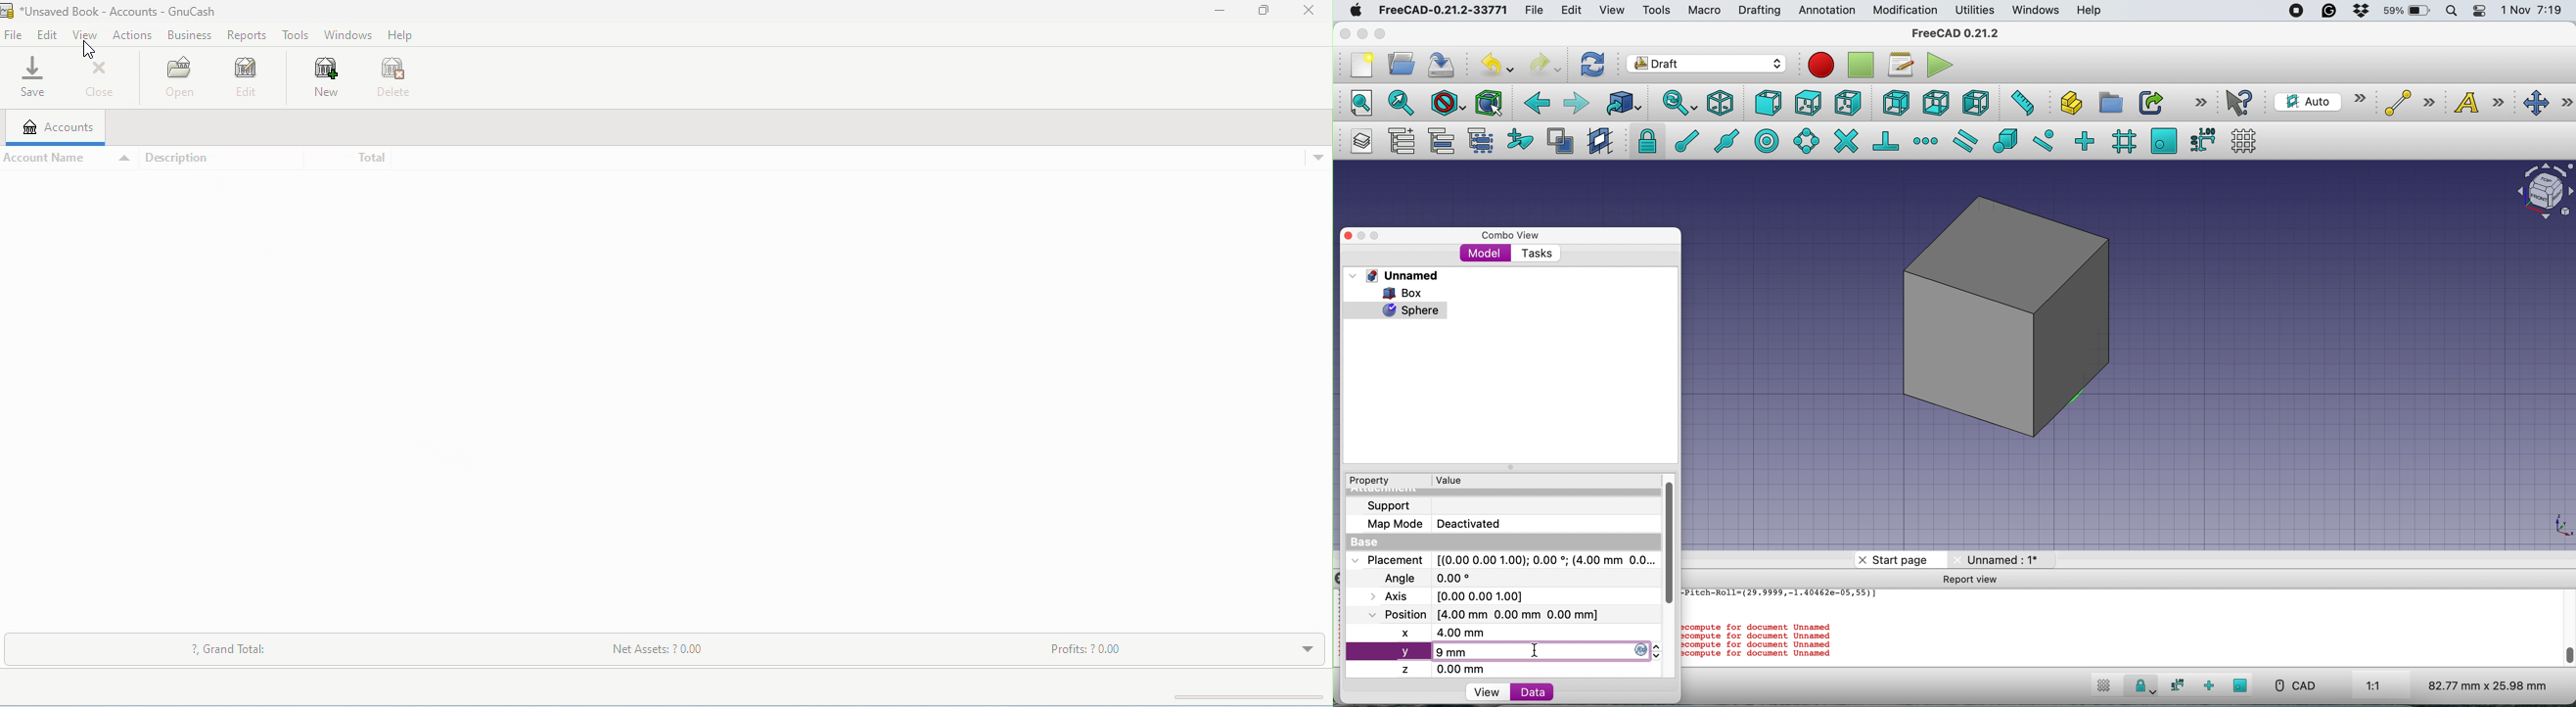  I want to click on save, so click(36, 77).